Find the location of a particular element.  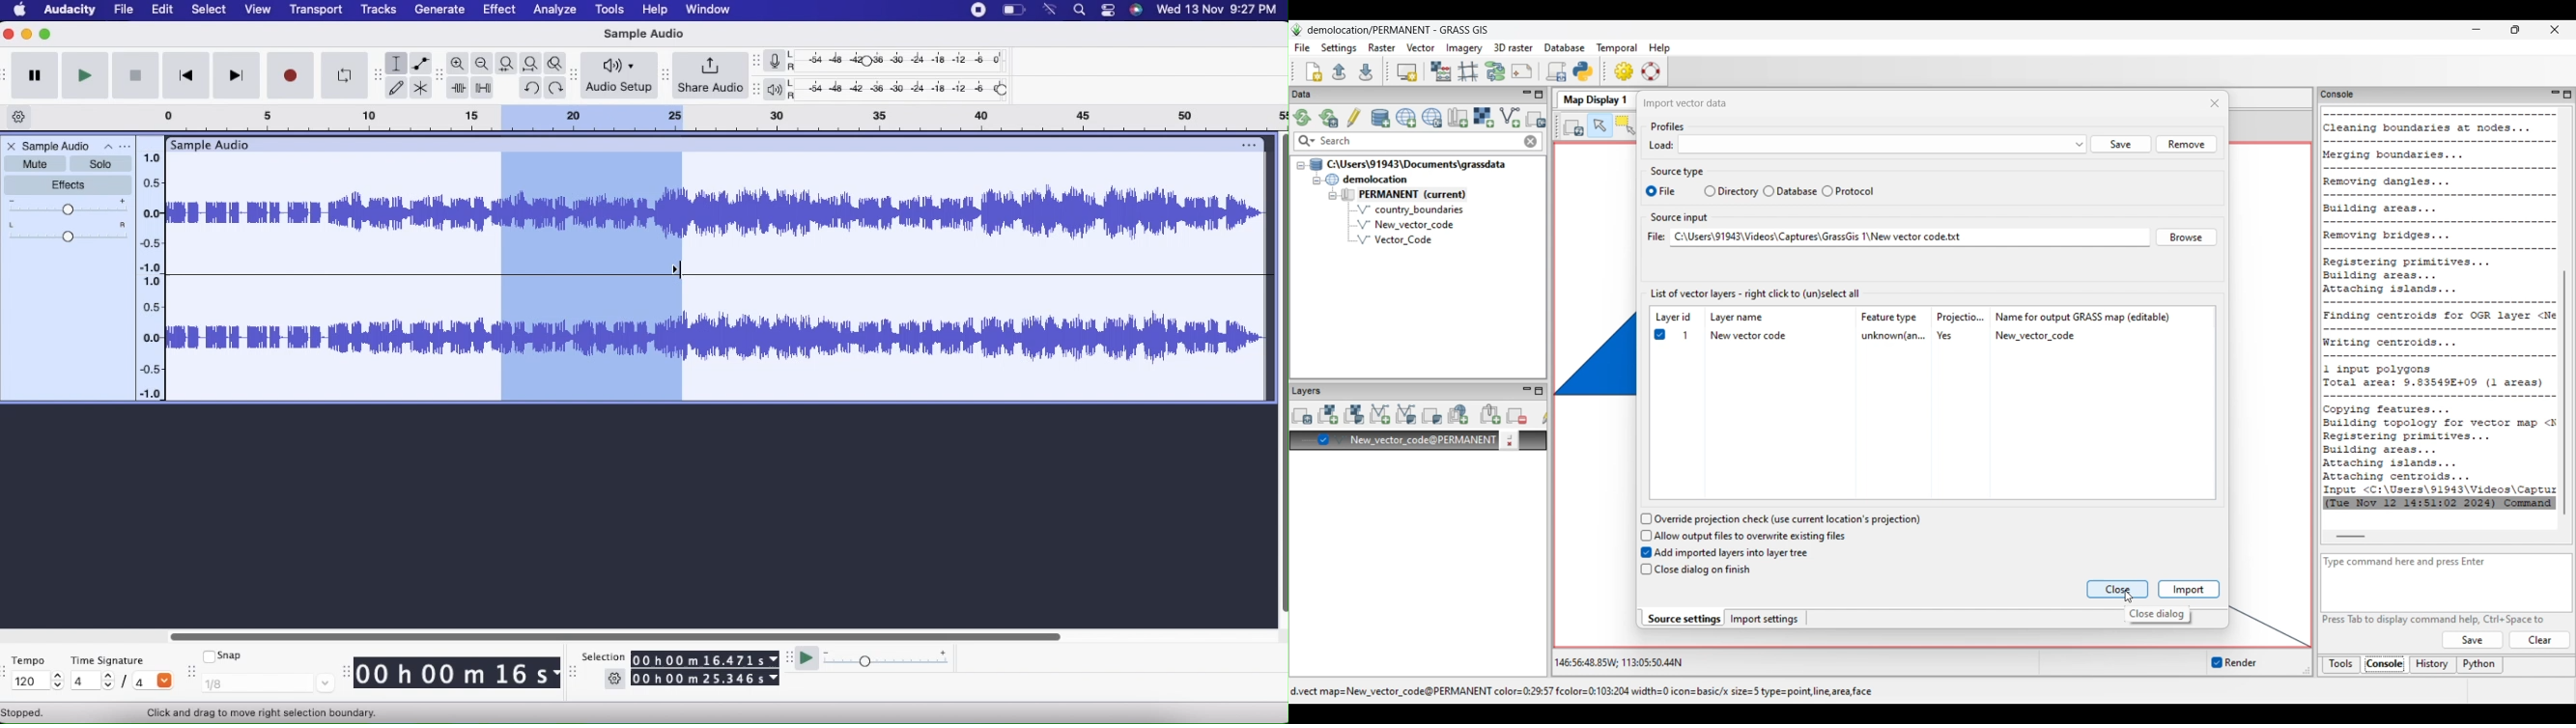

Pause is located at coordinates (35, 76).